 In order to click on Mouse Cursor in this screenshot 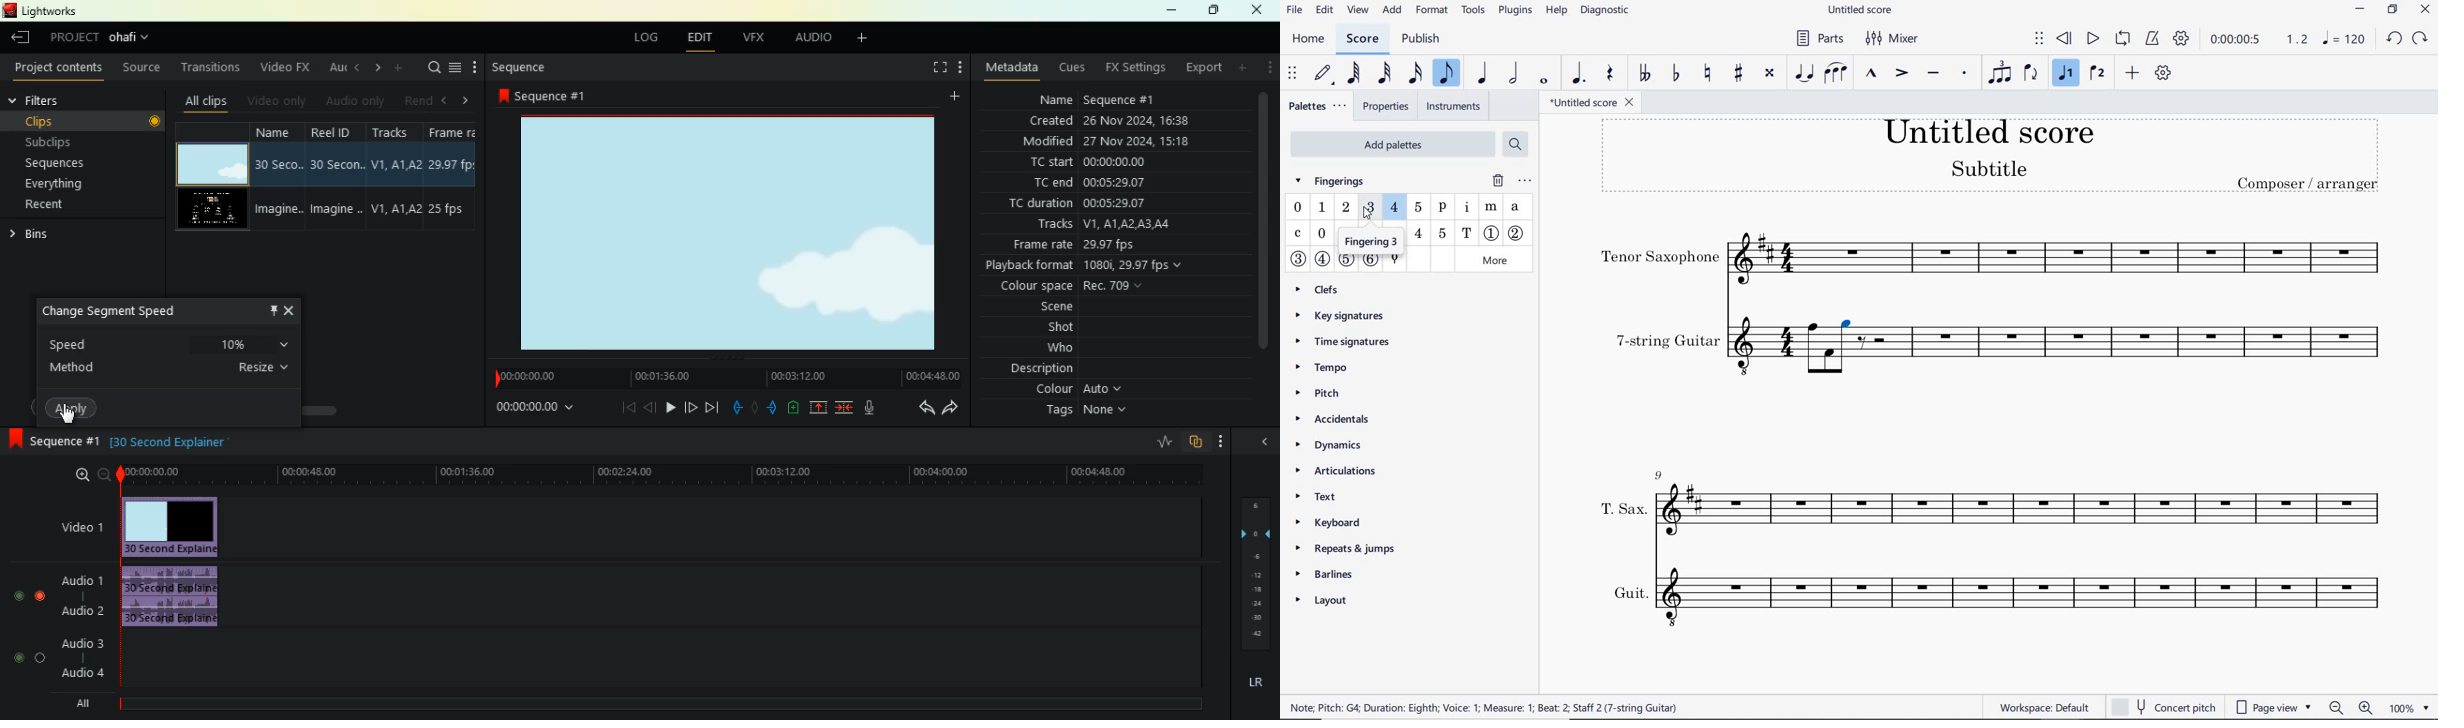, I will do `click(68, 416)`.